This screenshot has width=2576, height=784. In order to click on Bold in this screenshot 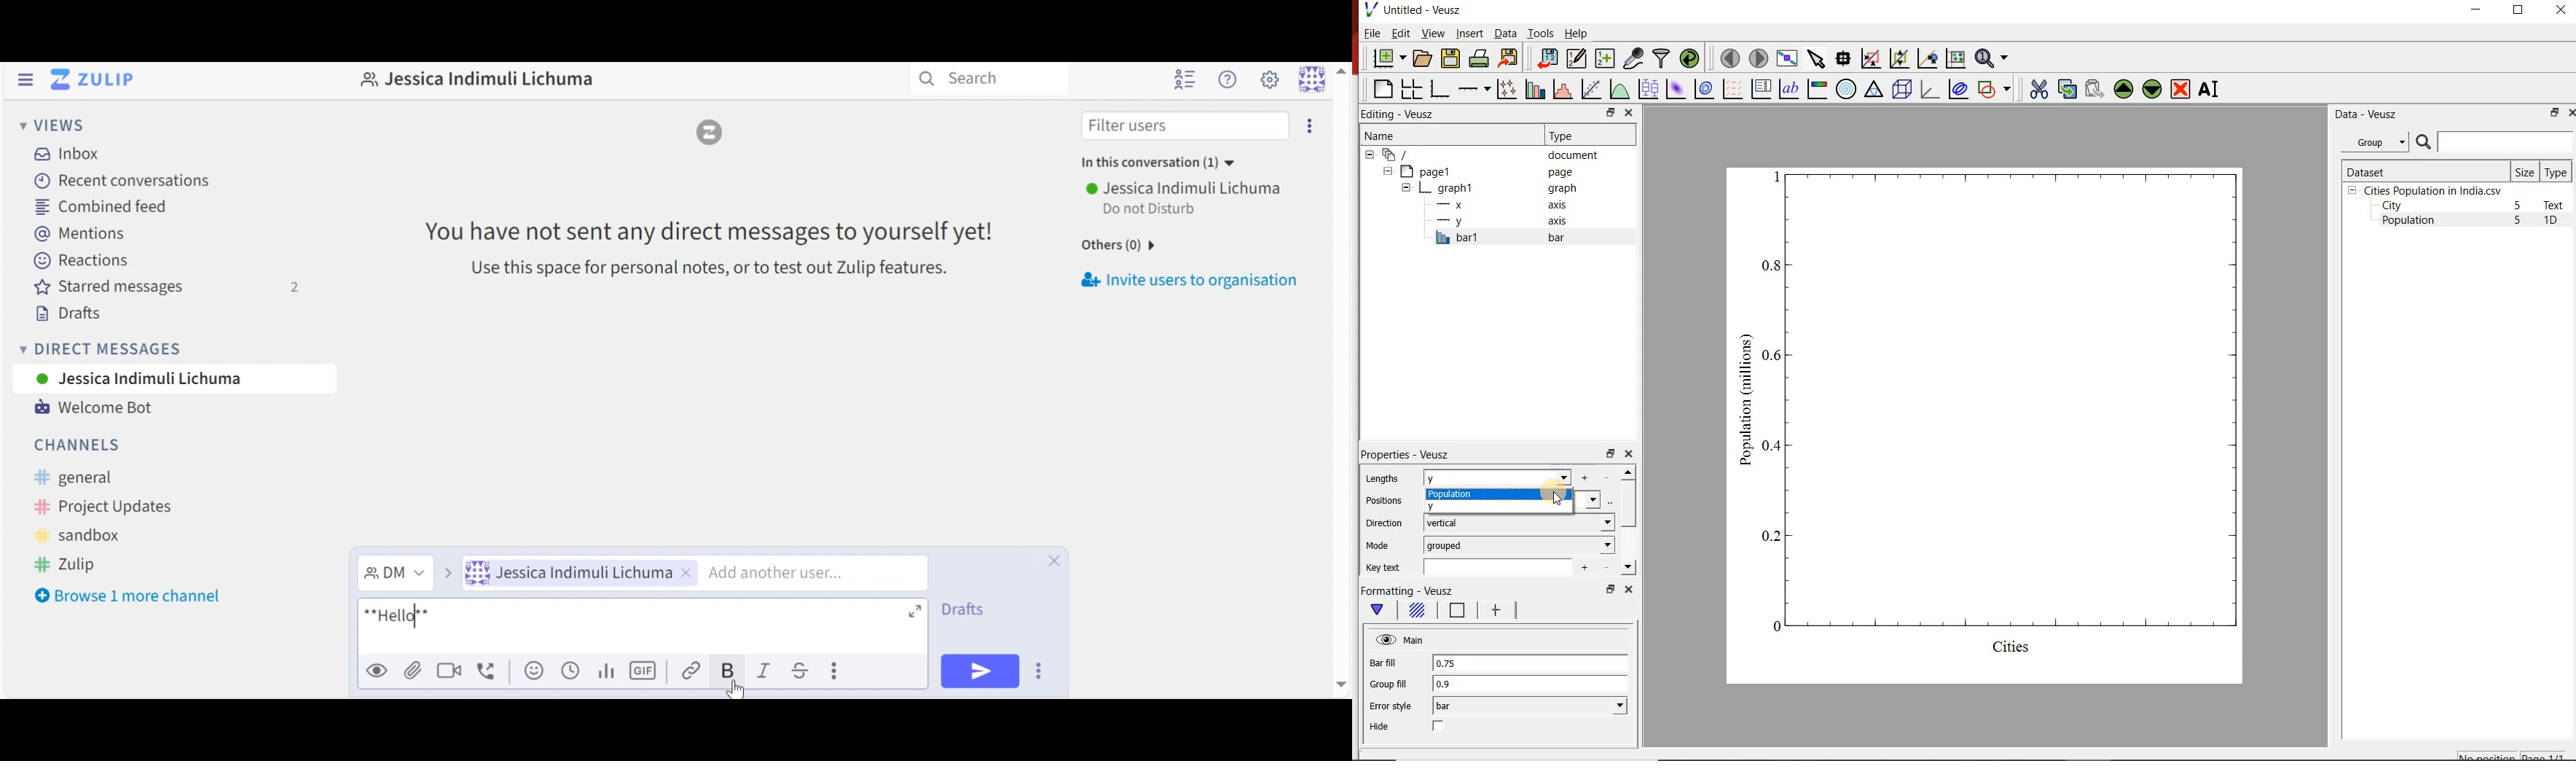, I will do `click(730, 670)`.